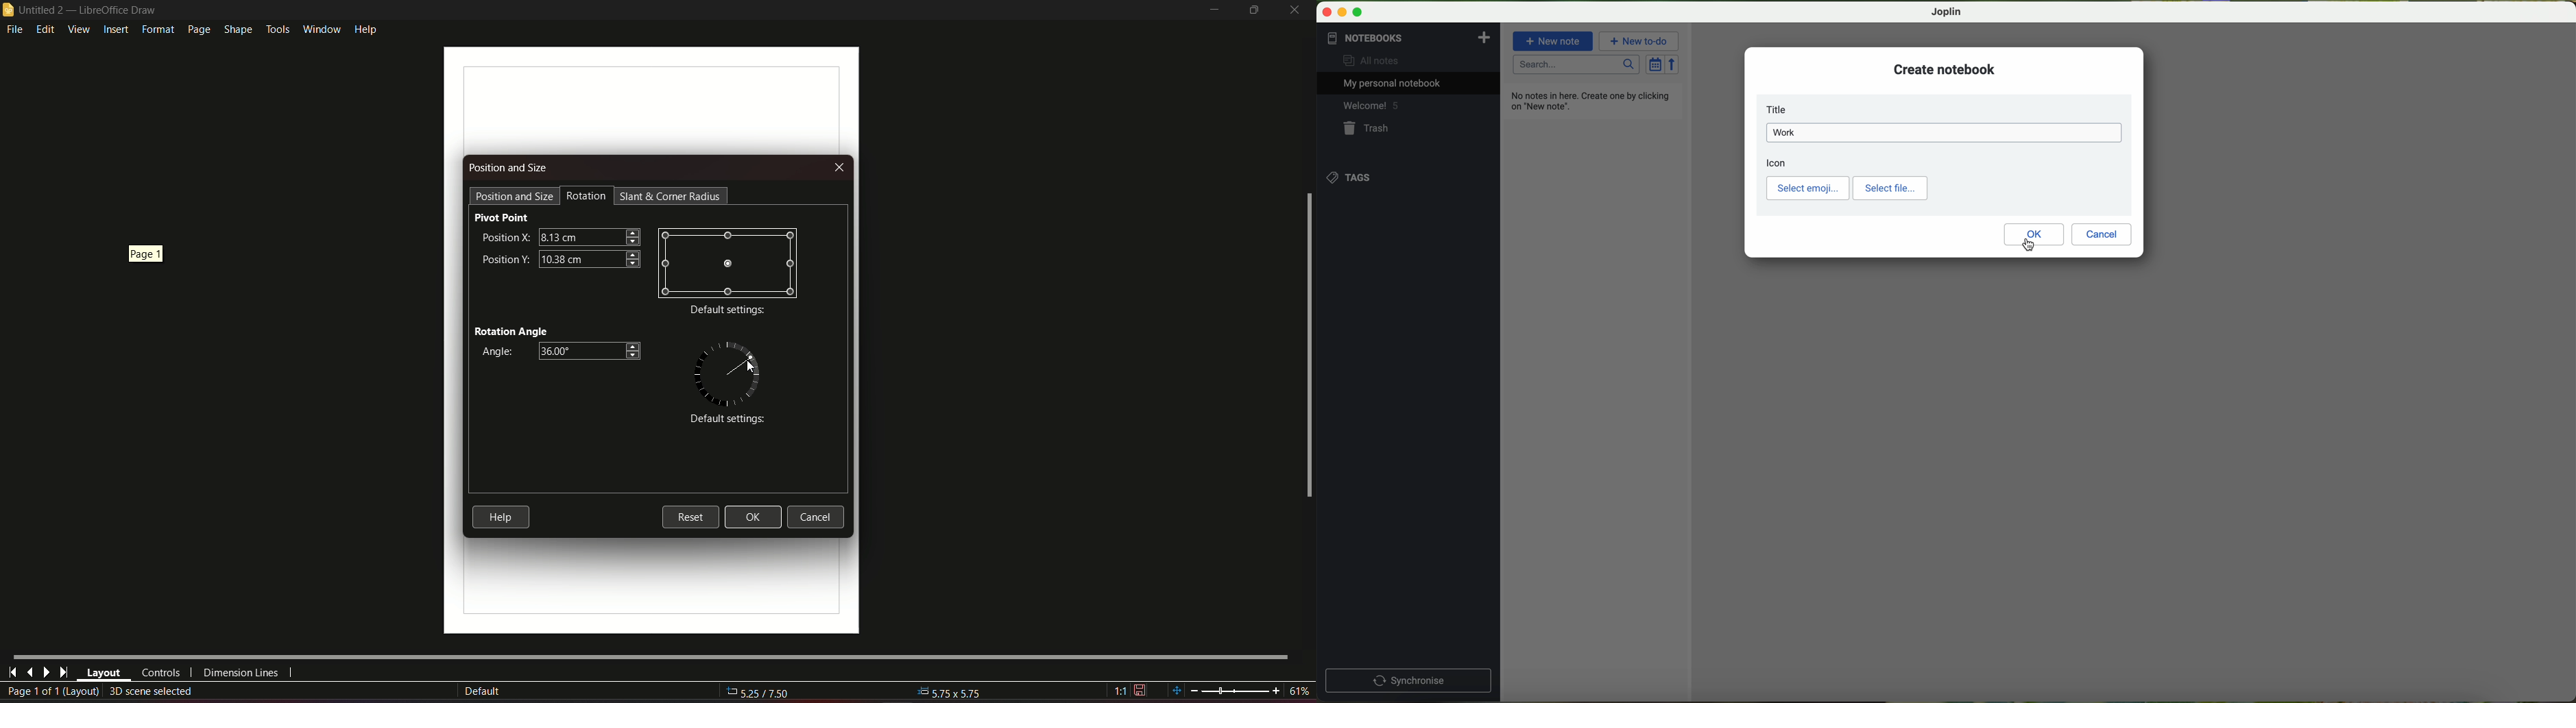 Image resolution: width=2576 pixels, height=728 pixels. What do you see at coordinates (1327, 12) in the screenshot?
I see `close` at bounding box center [1327, 12].